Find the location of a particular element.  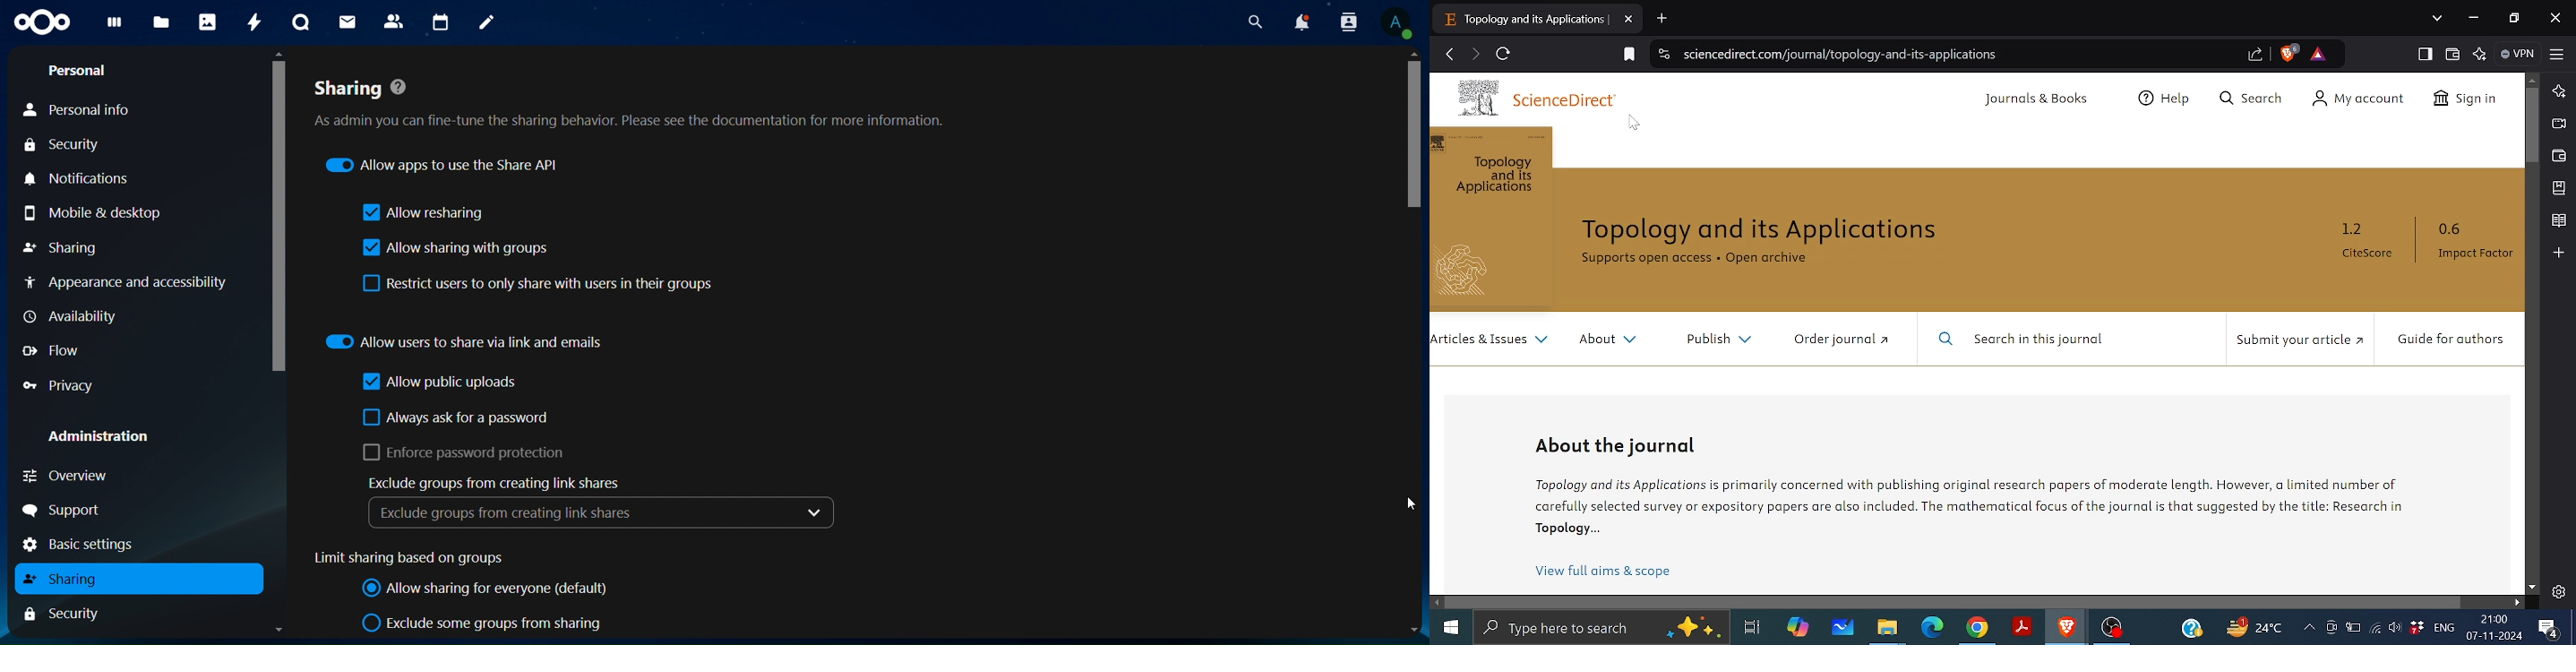

support is located at coordinates (66, 510).